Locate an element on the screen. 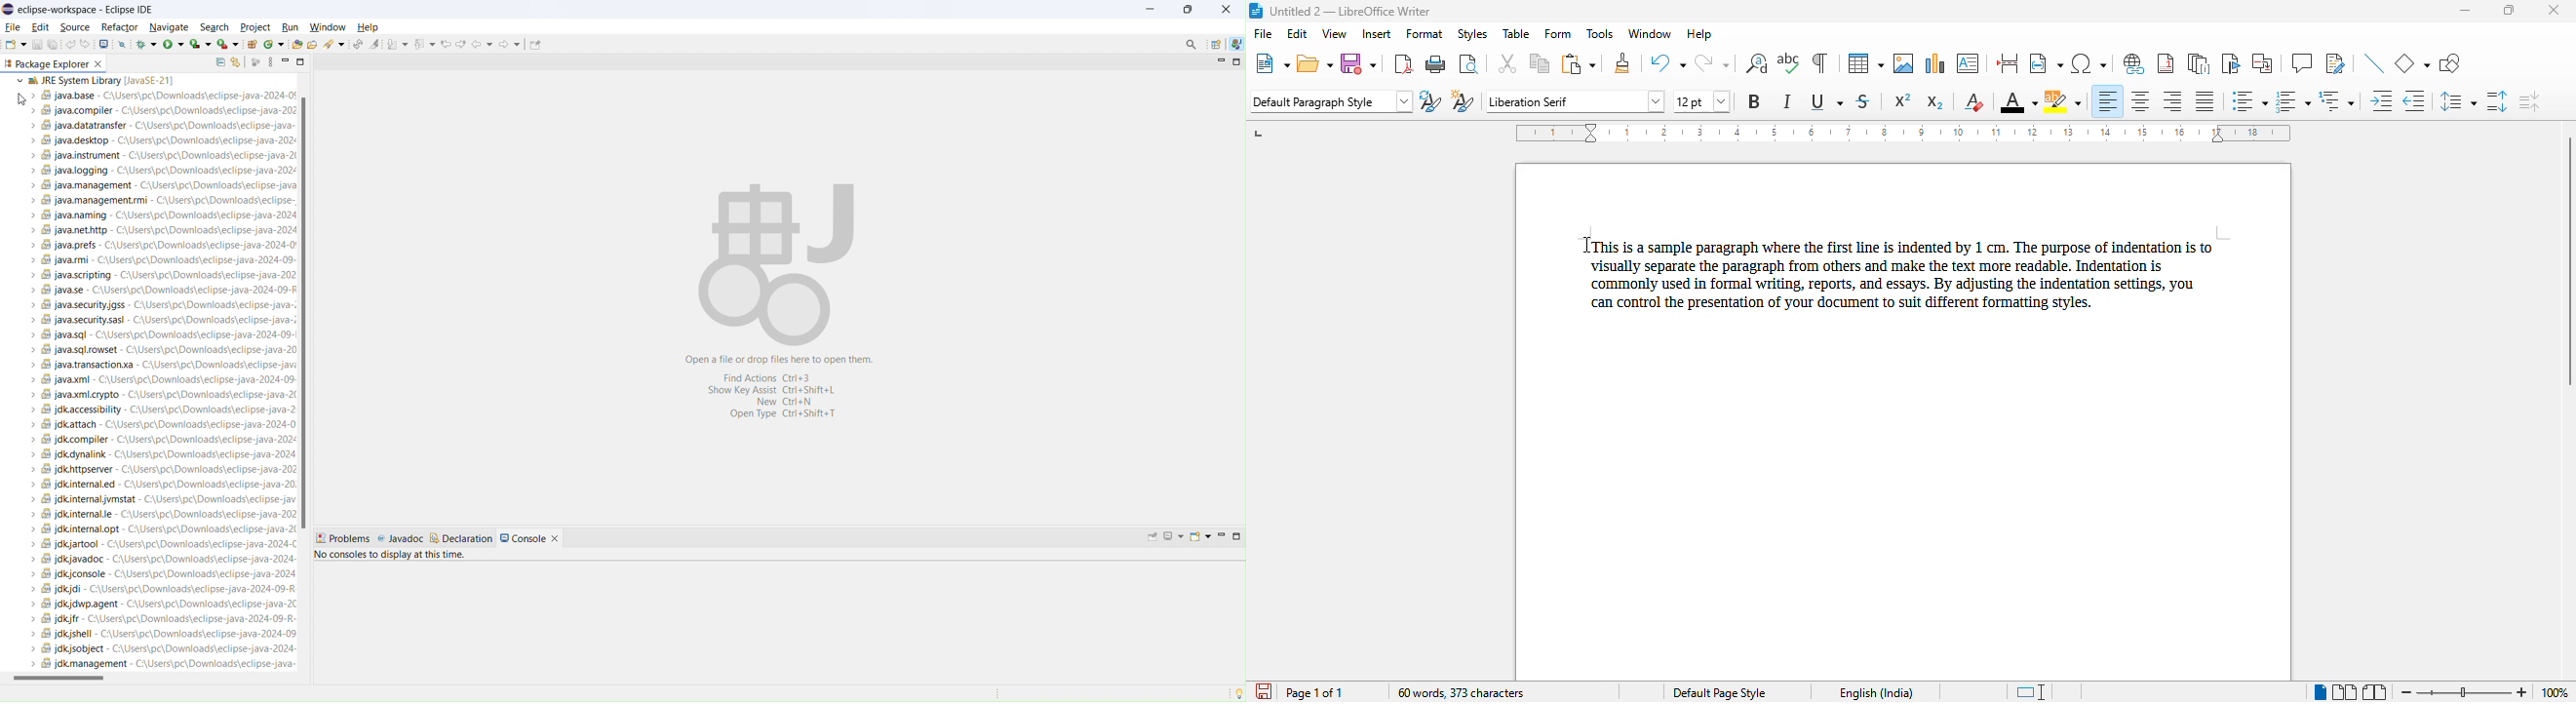 This screenshot has width=2576, height=728. font size is located at coordinates (1701, 101).